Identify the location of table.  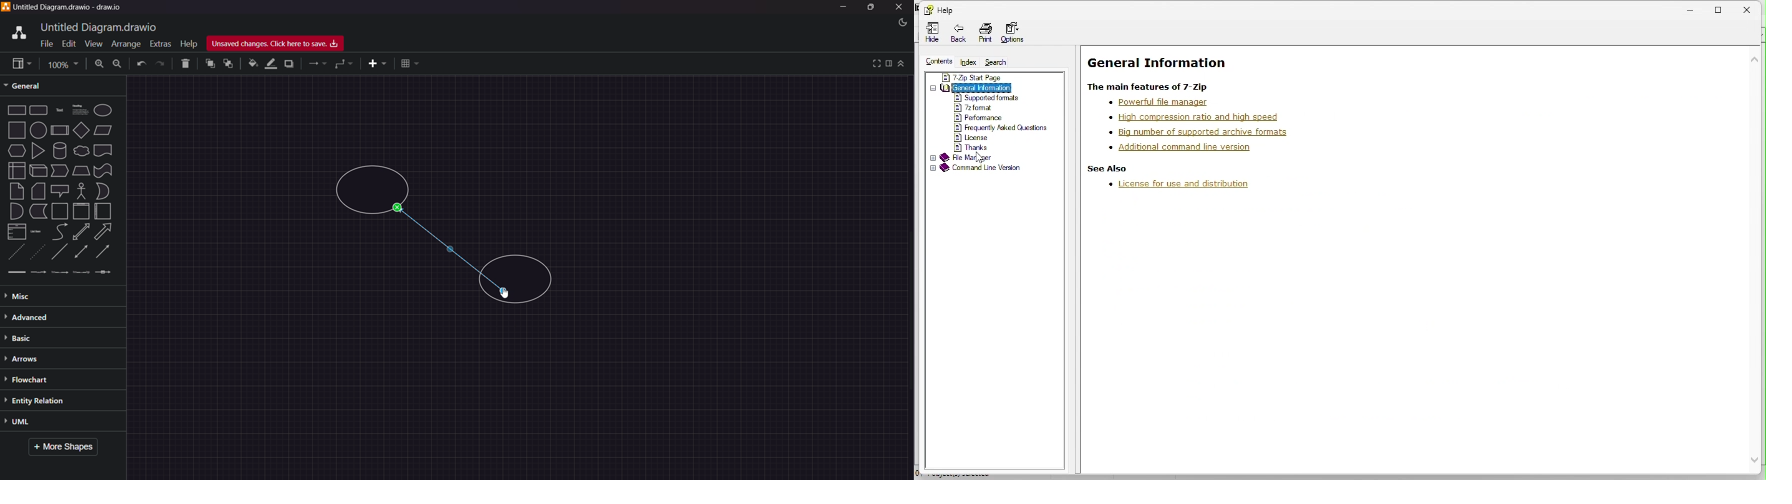
(410, 63).